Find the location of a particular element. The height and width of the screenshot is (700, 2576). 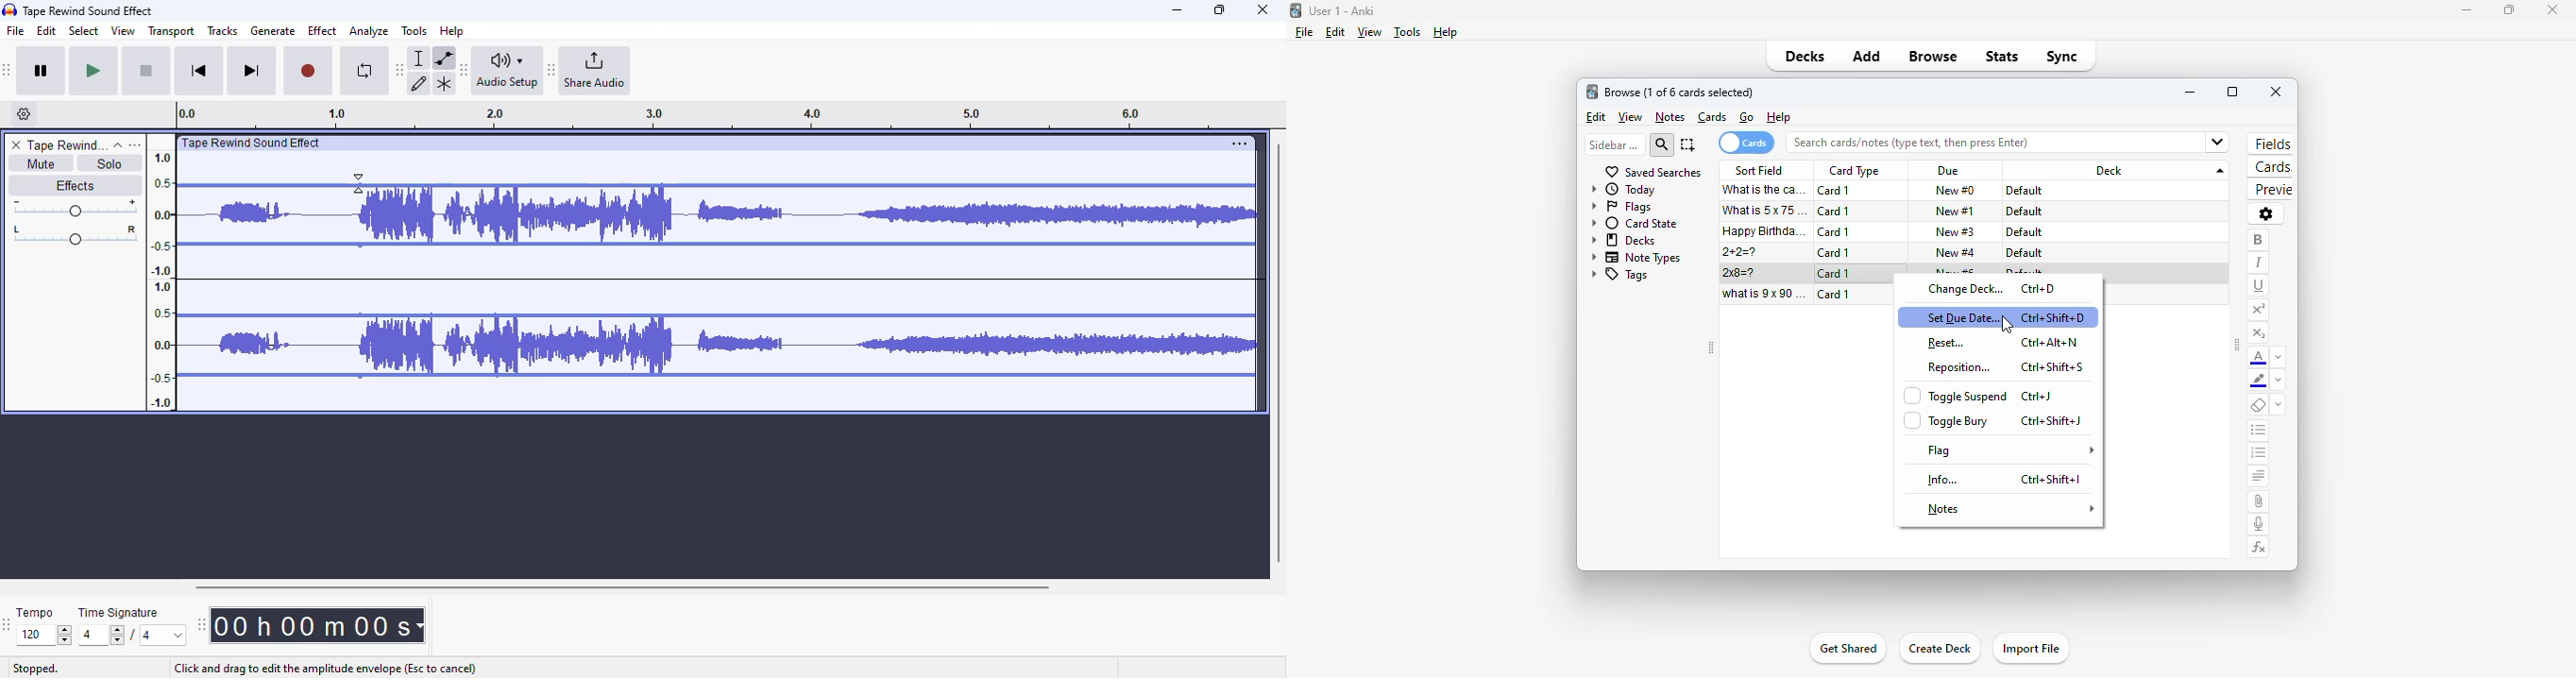

close is located at coordinates (2551, 8).